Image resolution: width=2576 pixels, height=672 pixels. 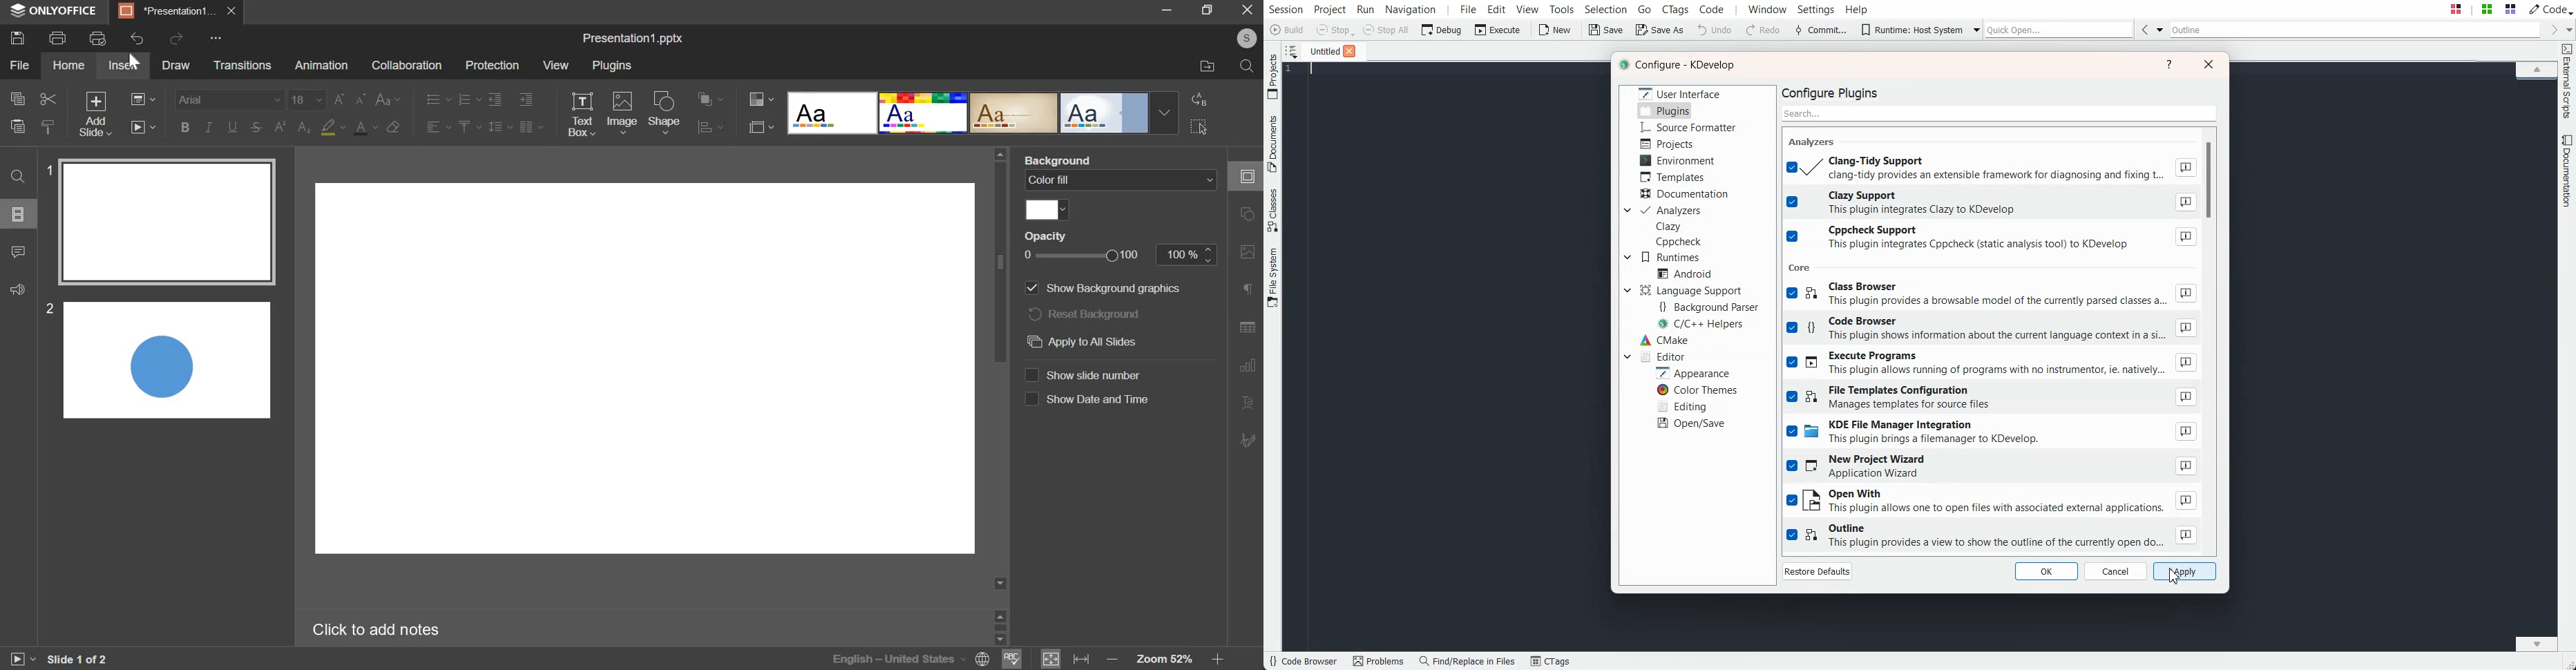 I want to click on numbering, so click(x=470, y=100).